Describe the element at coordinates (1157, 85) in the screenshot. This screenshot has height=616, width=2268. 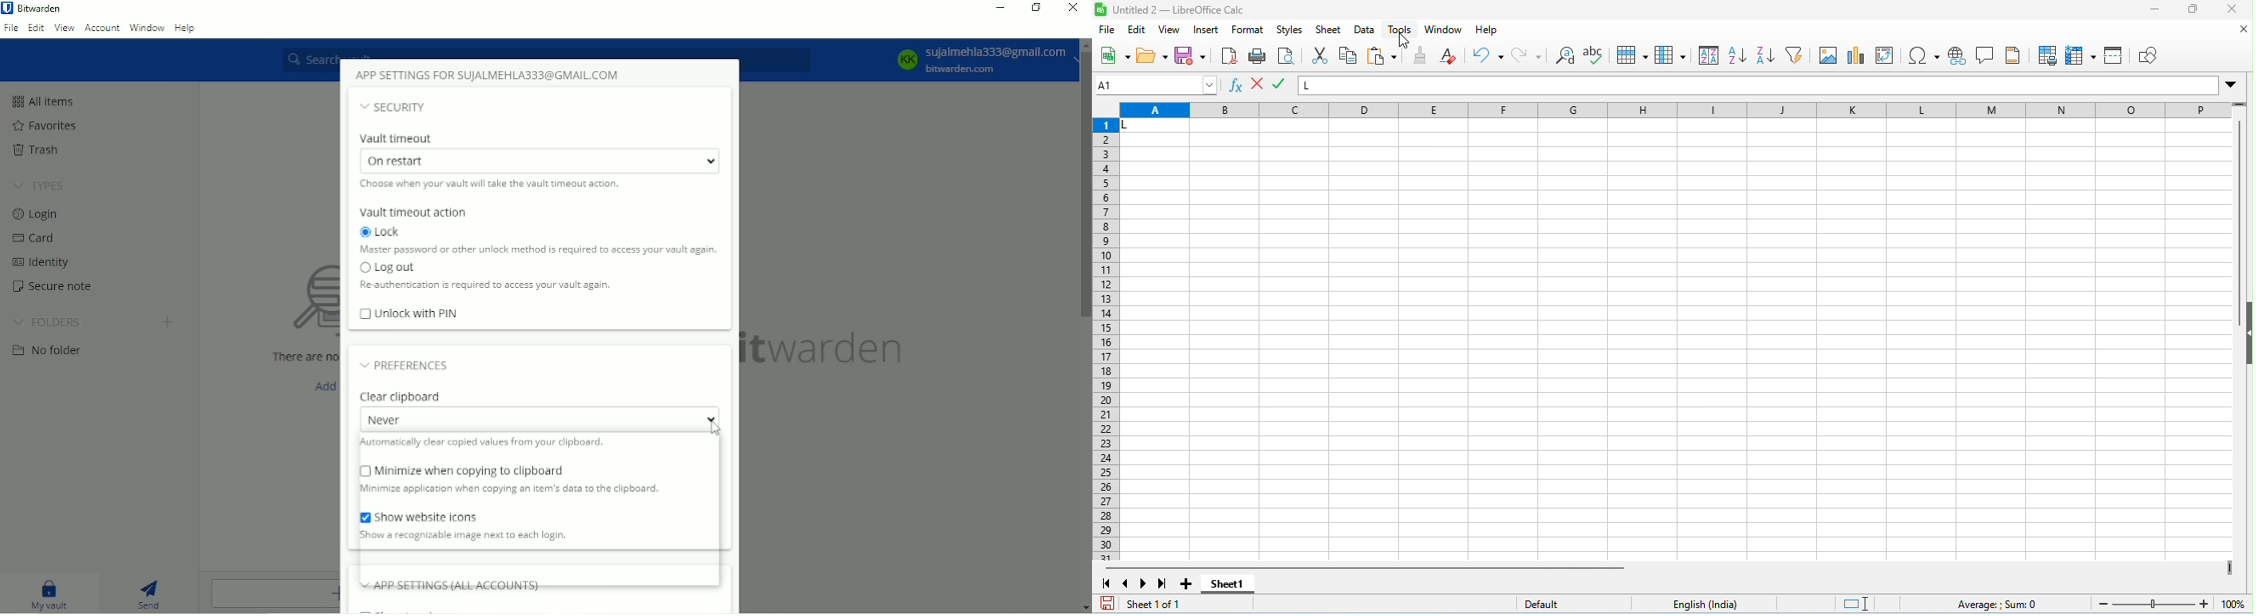
I see `selected cell number` at that location.